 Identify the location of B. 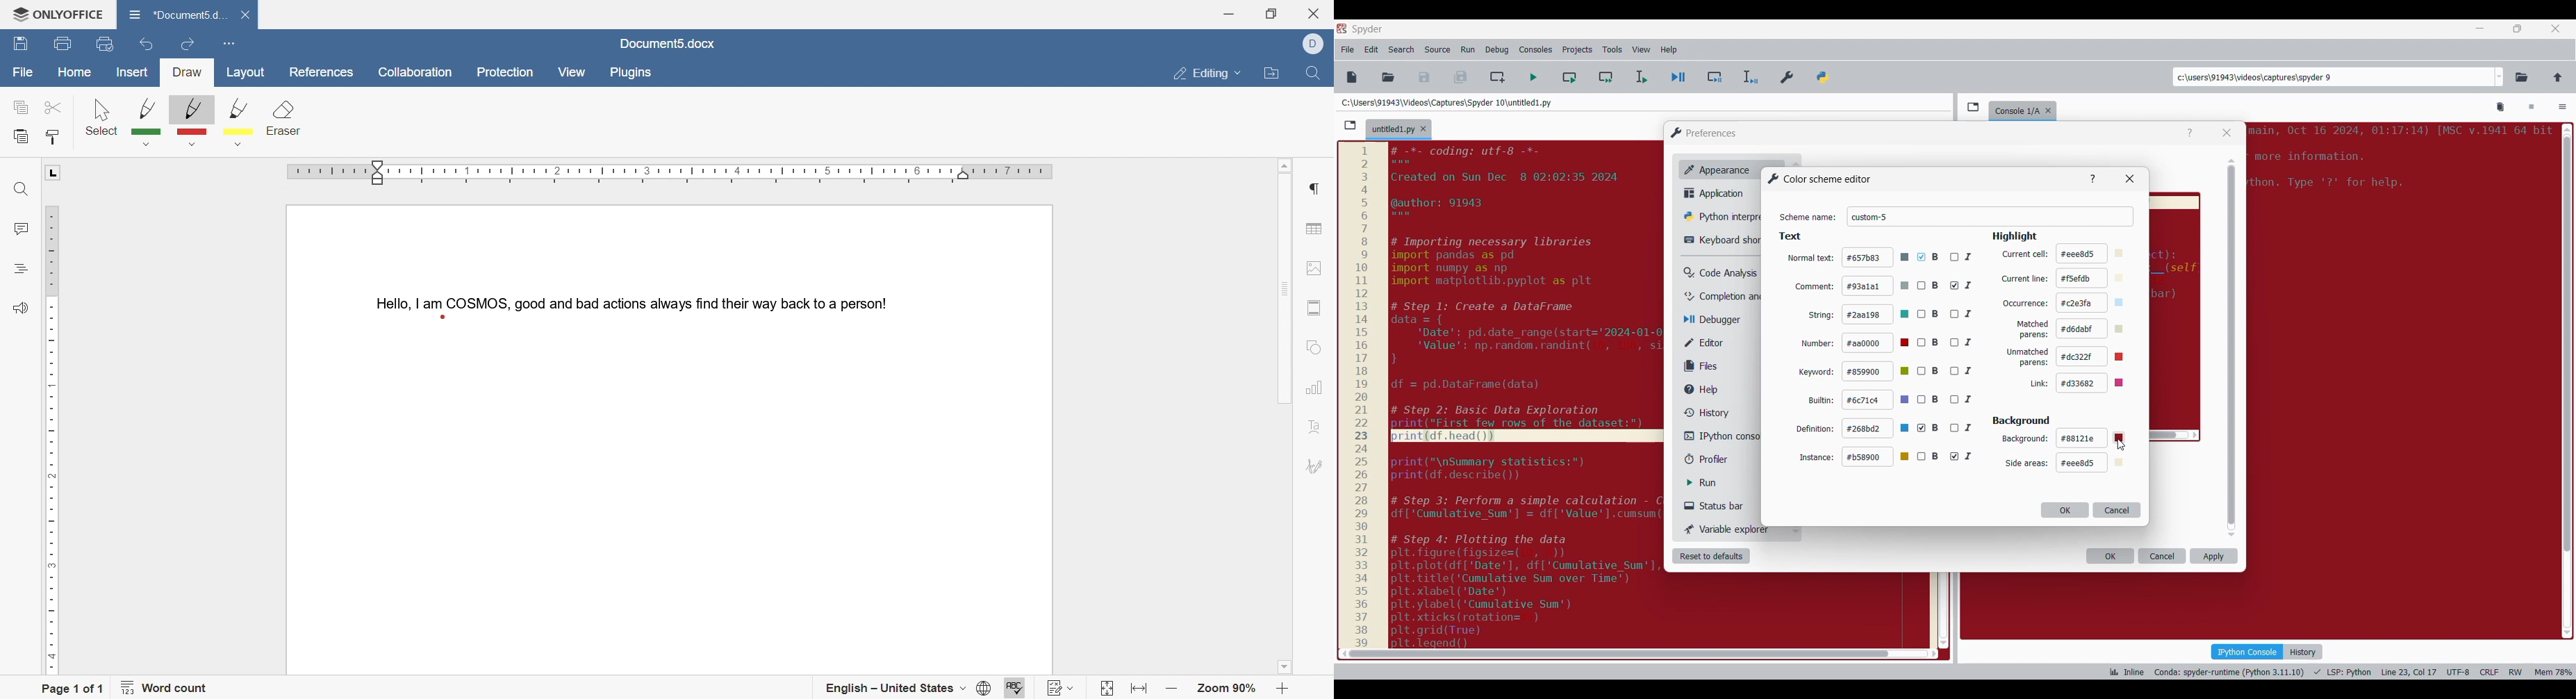
(1930, 286).